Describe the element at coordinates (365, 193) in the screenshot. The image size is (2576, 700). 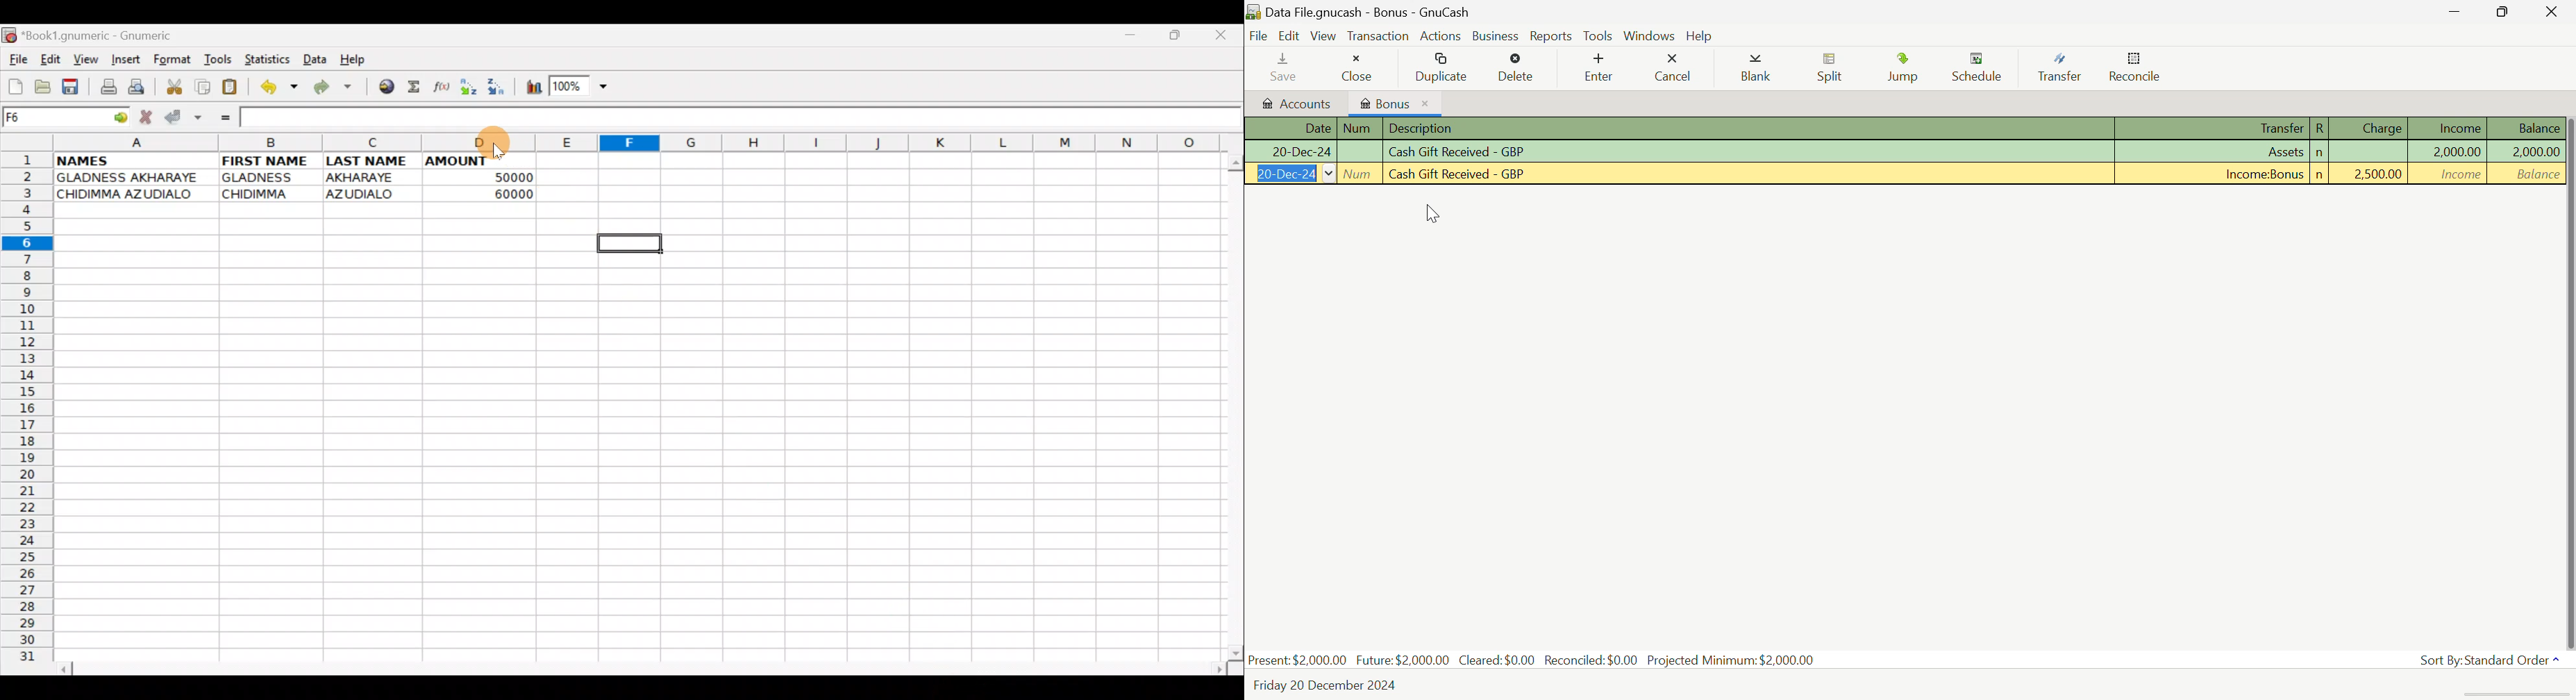
I see `AZUDIALO` at that location.